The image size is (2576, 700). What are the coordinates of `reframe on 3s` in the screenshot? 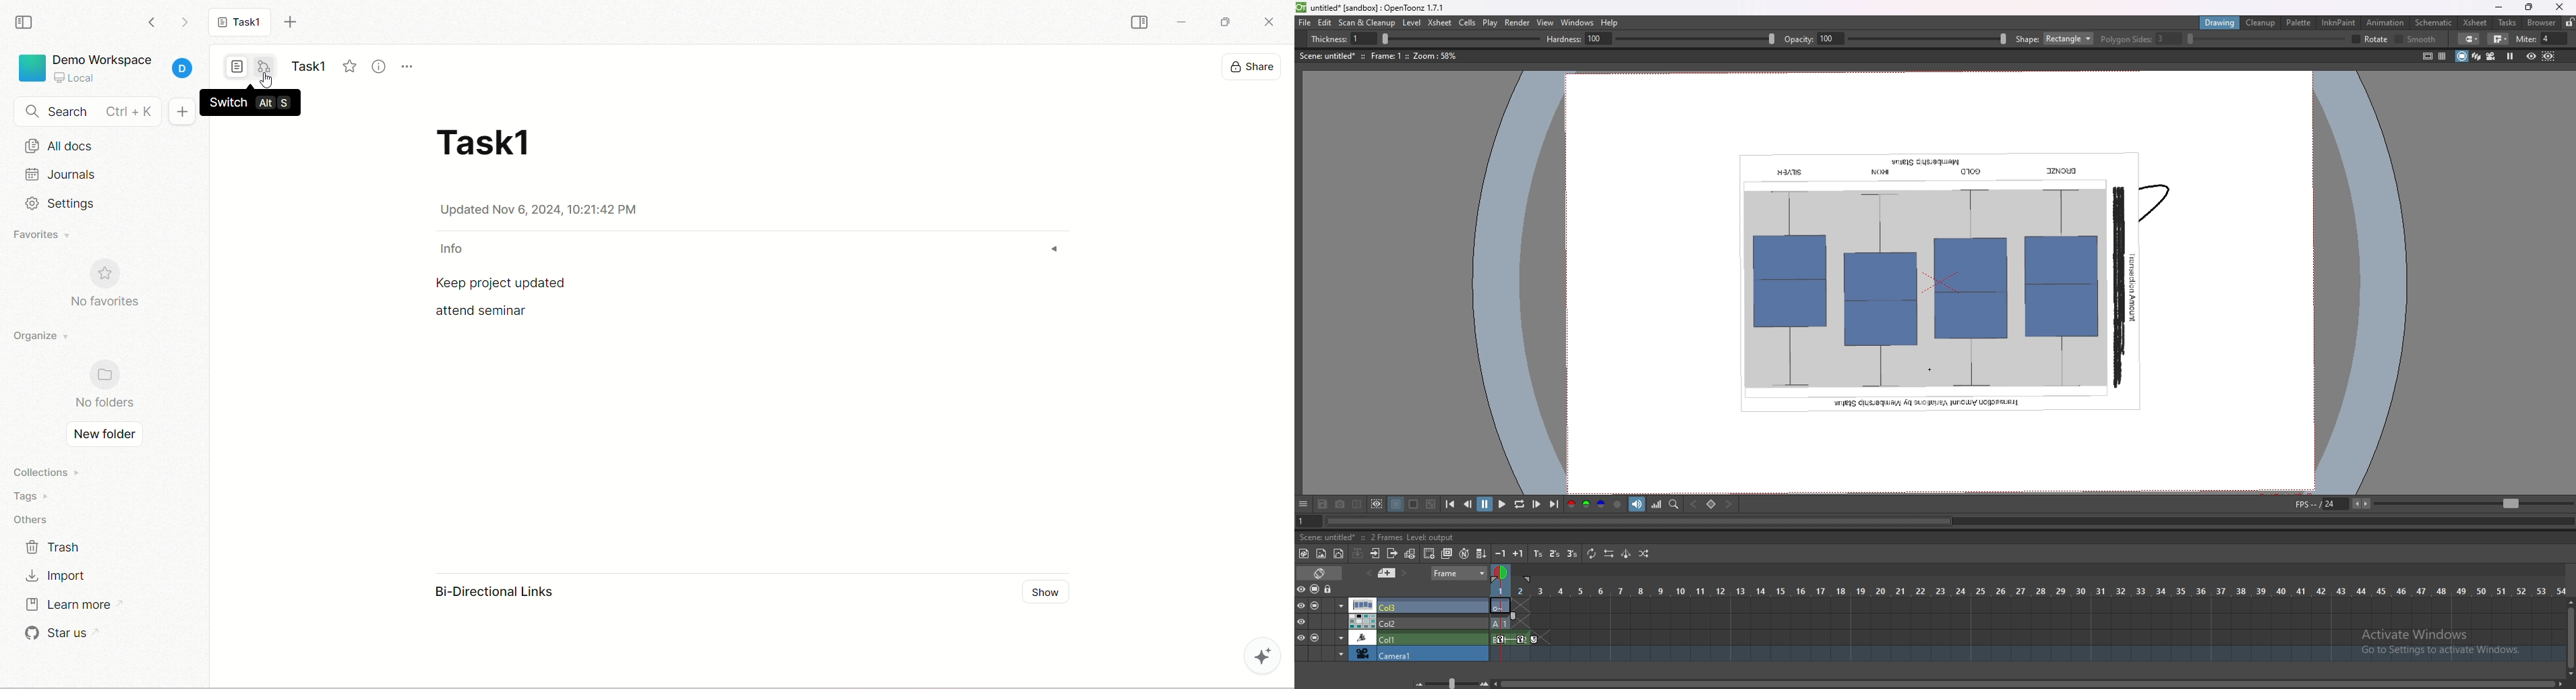 It's located at (1572, 553).